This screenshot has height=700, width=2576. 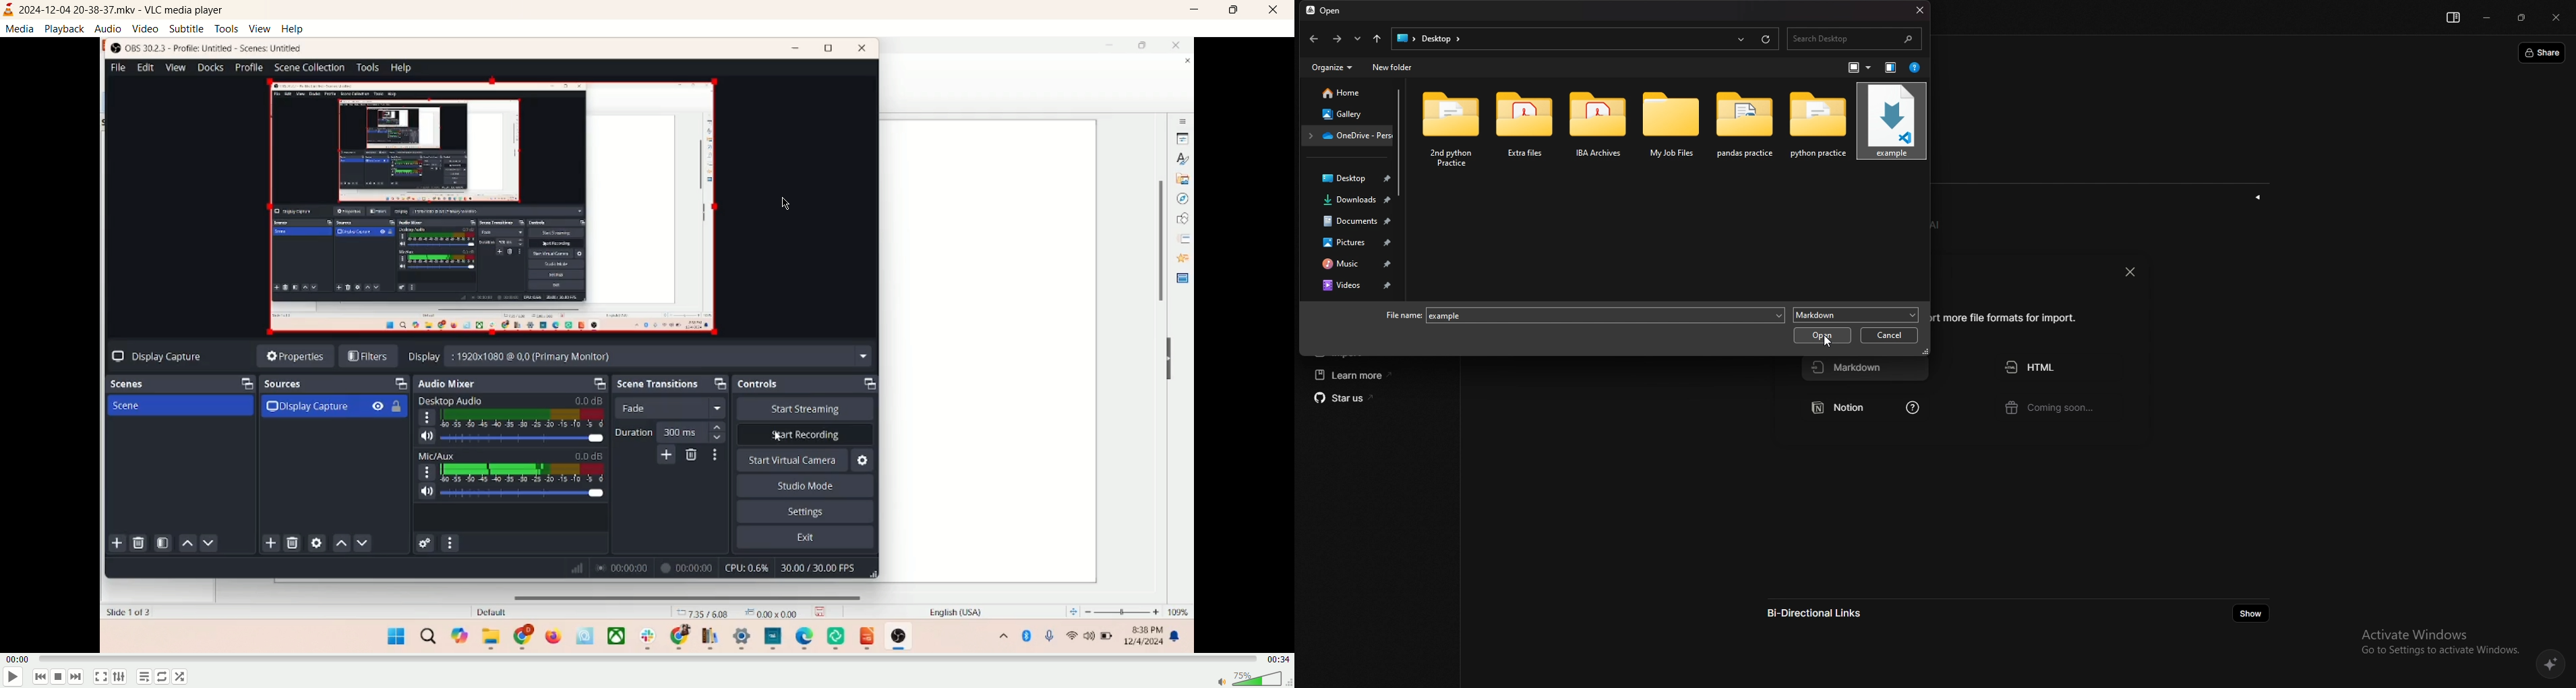 I want to click on cursor, so click(x=1894, y=131).